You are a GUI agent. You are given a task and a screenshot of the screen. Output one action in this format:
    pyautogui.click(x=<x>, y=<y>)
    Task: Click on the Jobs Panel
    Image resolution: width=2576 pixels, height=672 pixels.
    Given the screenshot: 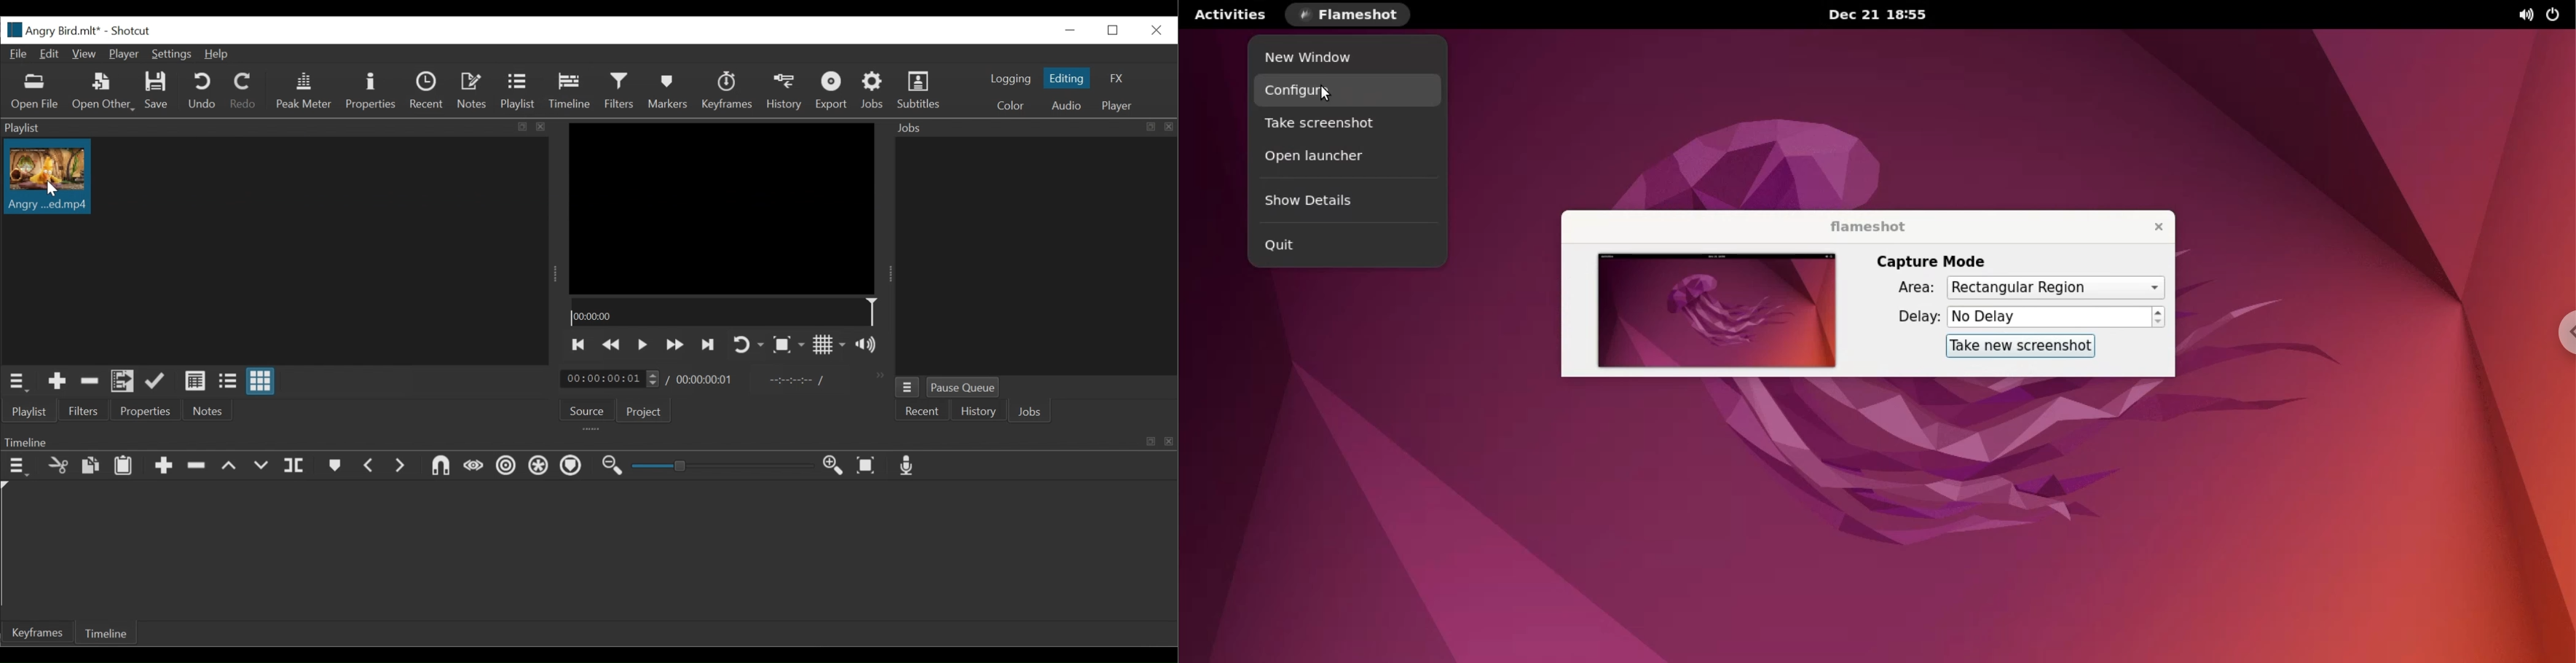 What is the action you would take?
    pyautogui.click(x=1034, y=127)
    